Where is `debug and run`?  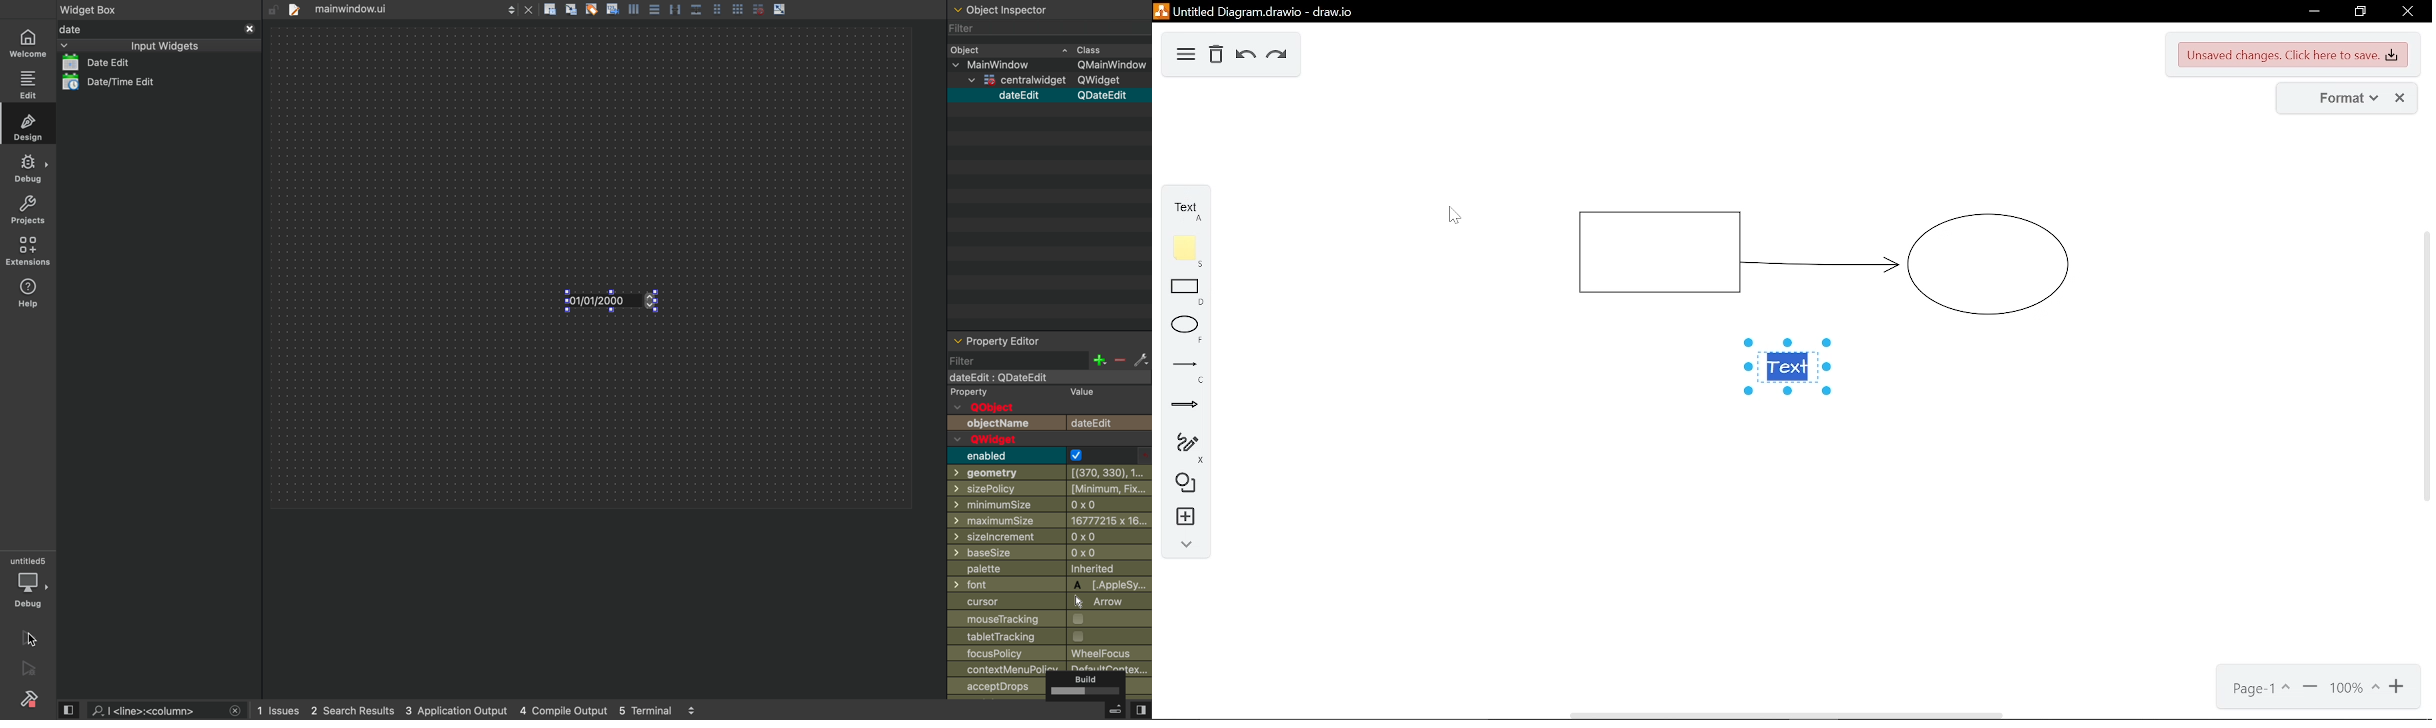
debug and run is located at coordinates (31, 668).